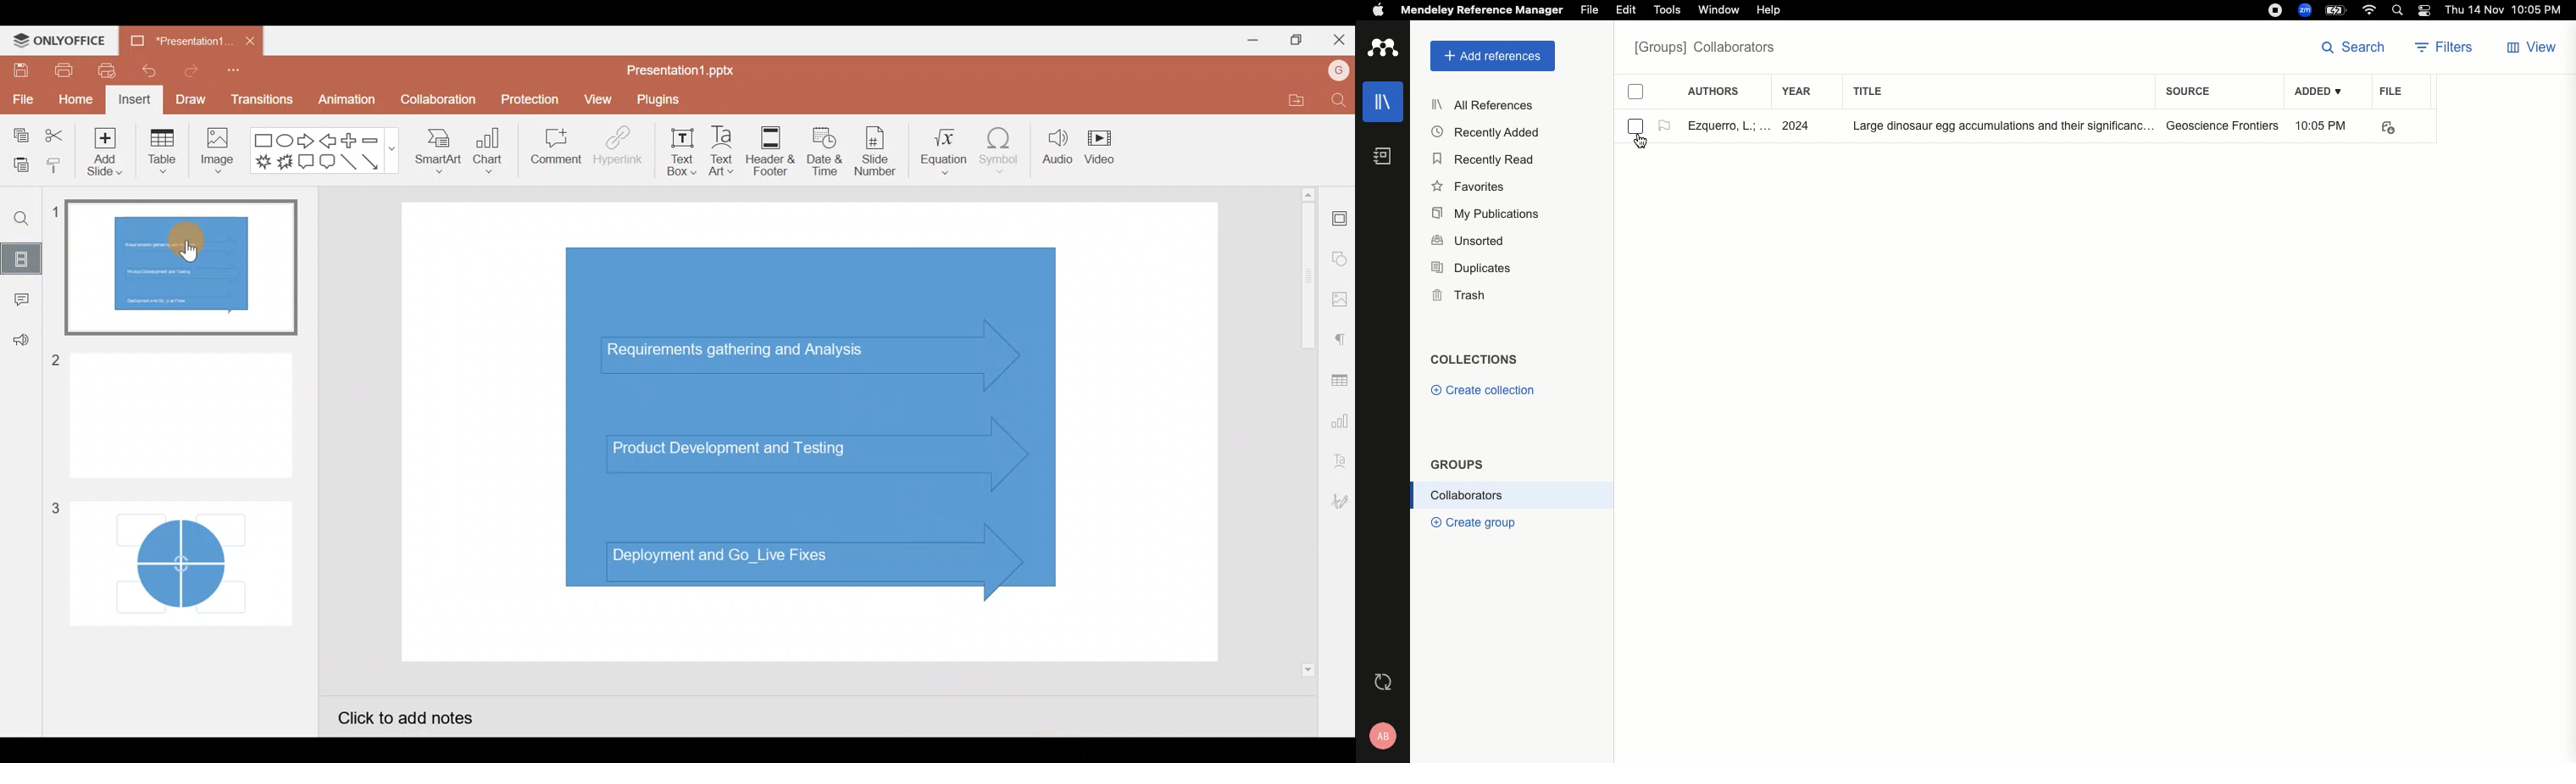  Describe the element at coordinates (344, 99) in the screenshot. I see `Animation` at that location.